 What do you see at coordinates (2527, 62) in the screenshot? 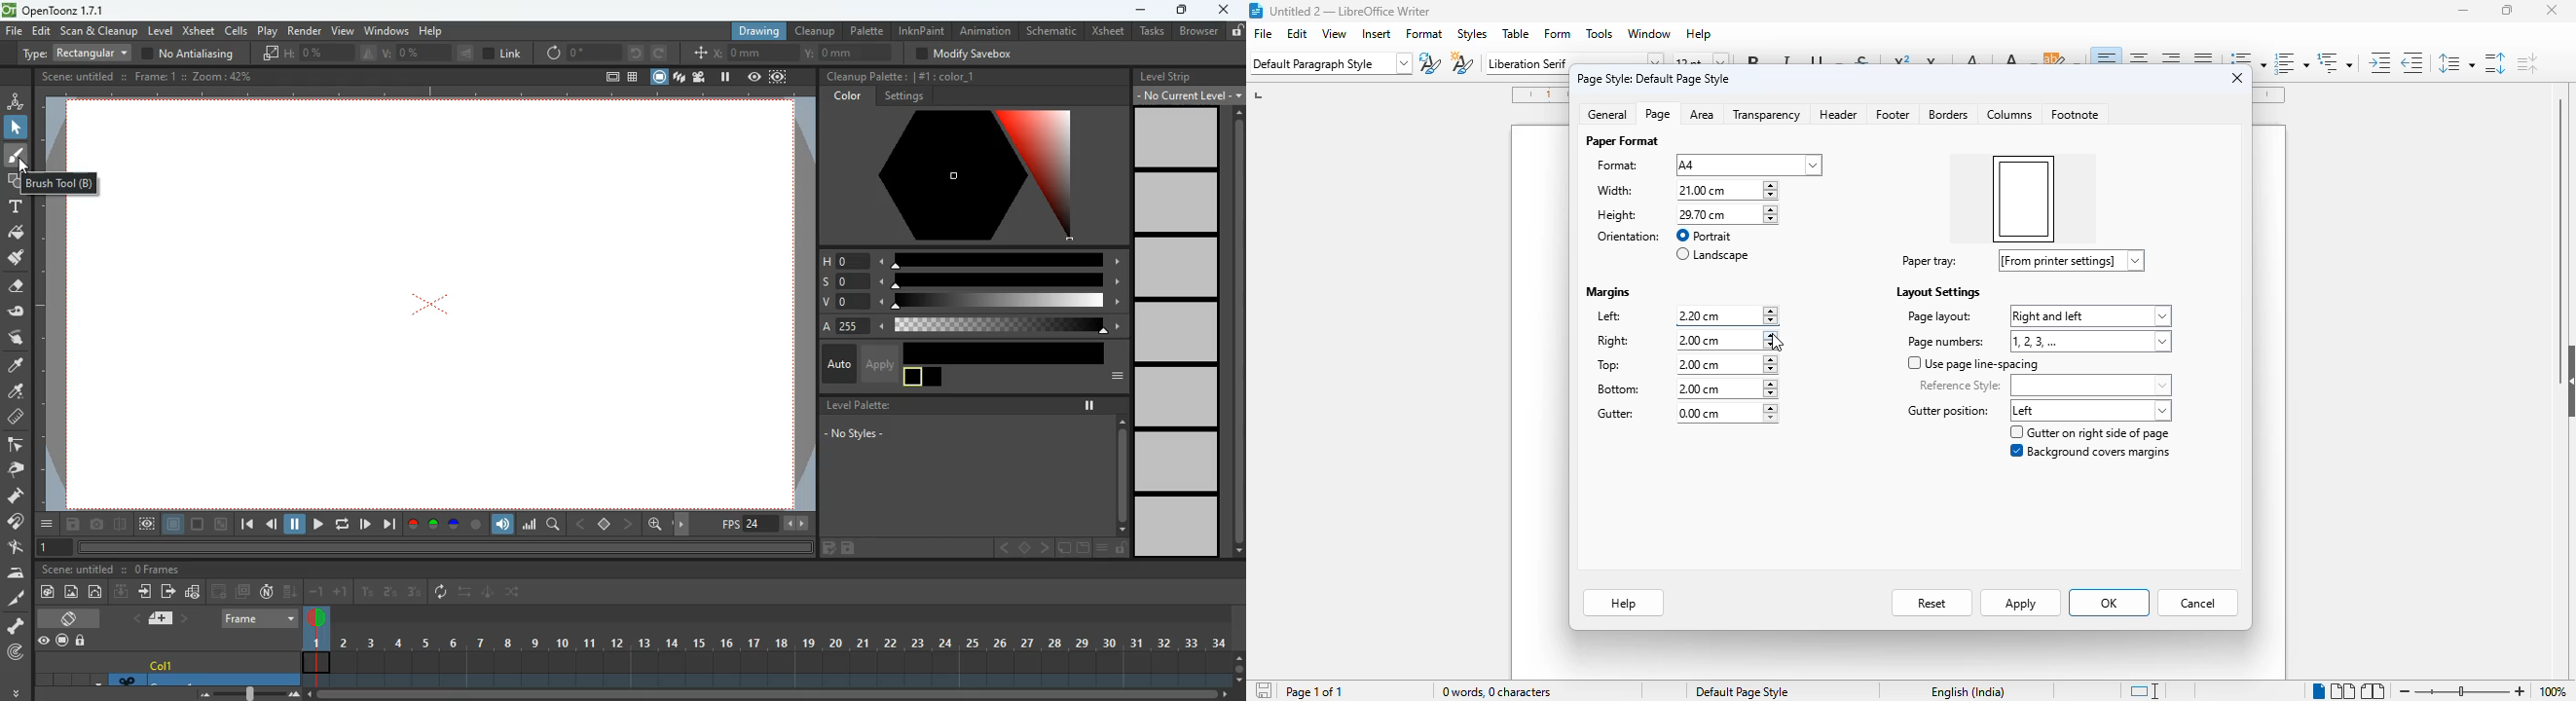
I see `decrease paragraph spacing` at bounding box center [2527, 62].